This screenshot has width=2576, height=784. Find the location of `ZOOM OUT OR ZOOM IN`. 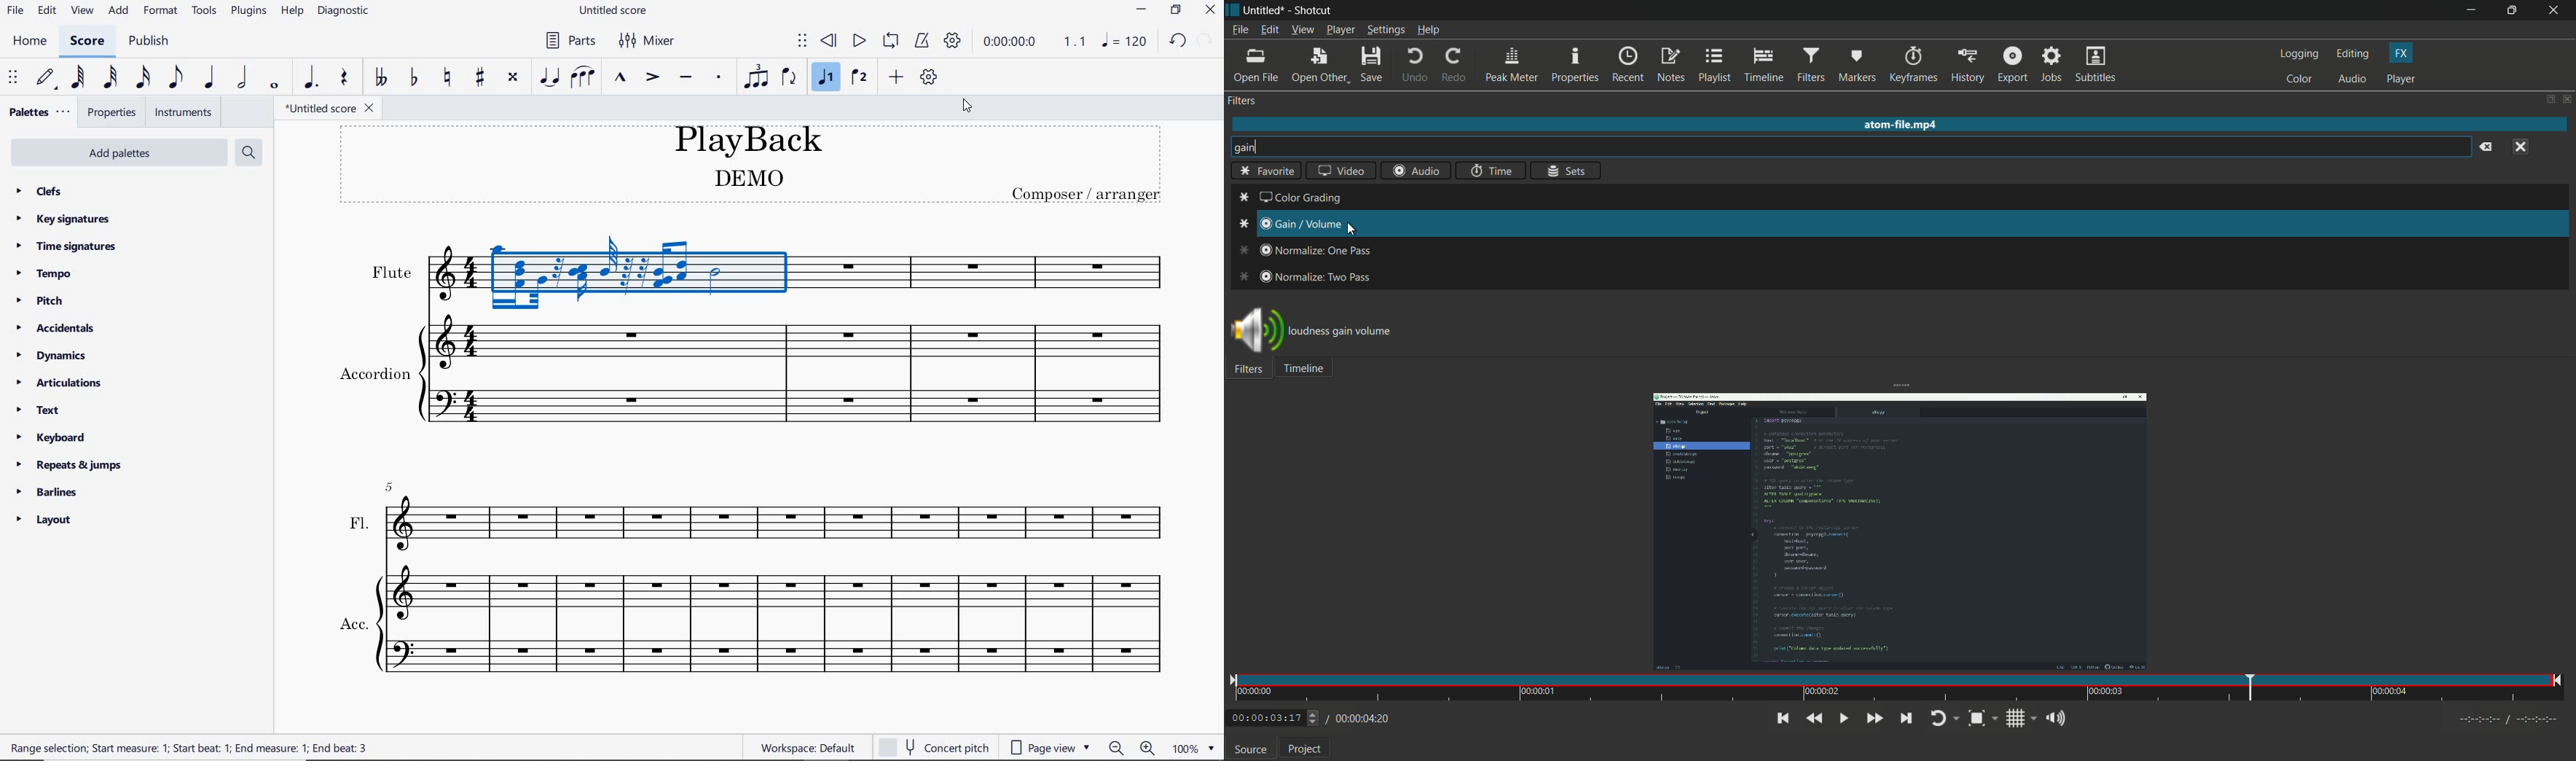

ZOOM OUT OR ZOOM IN is located at coordinates (1131, 747).